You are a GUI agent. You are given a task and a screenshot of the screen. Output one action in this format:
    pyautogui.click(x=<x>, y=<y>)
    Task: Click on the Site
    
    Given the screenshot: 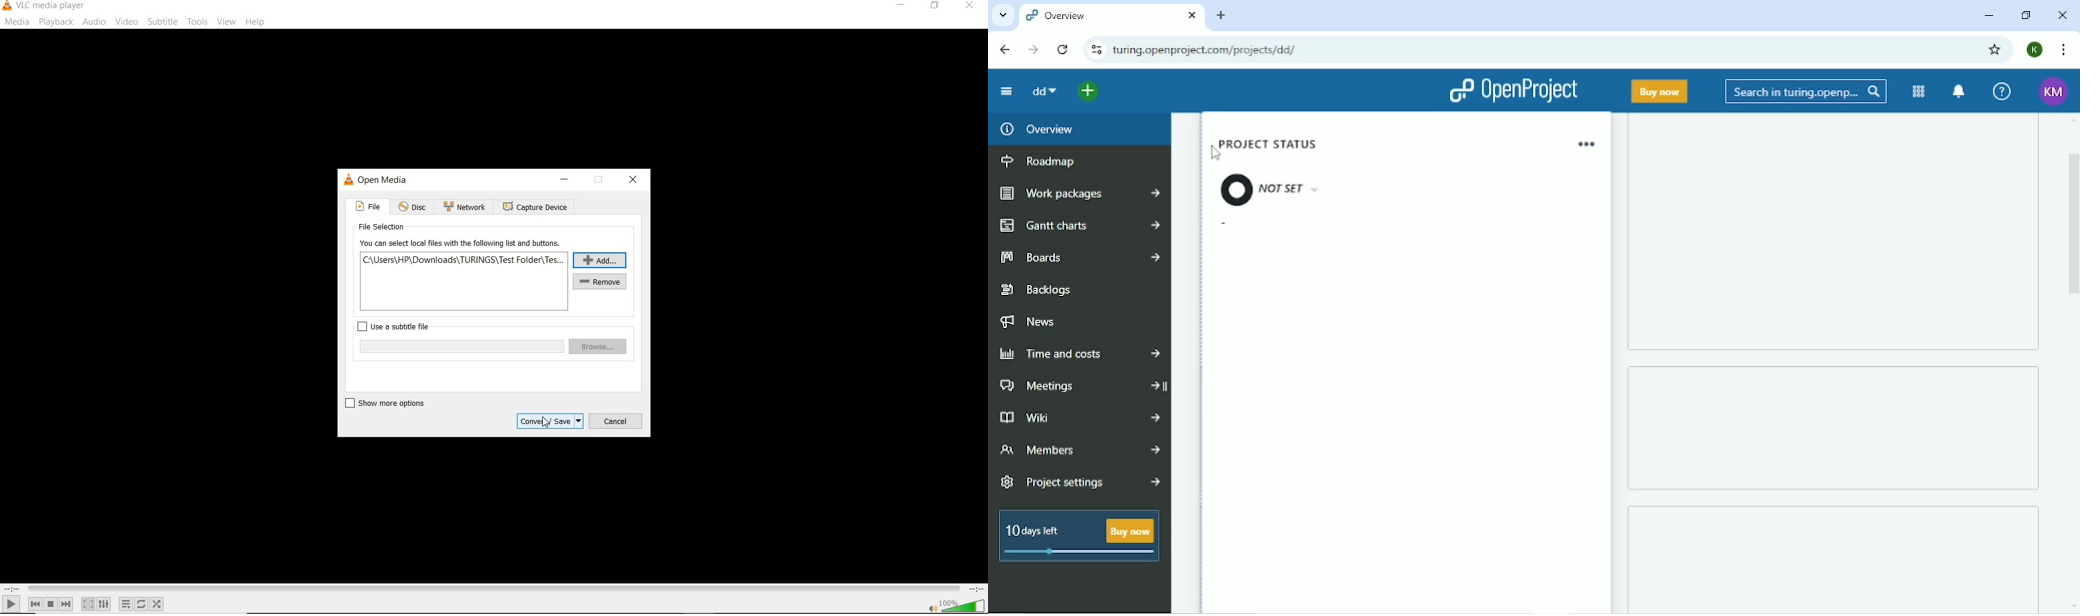 What is the action you would take?
    pyautogui.click(x=1206, y=50)
    